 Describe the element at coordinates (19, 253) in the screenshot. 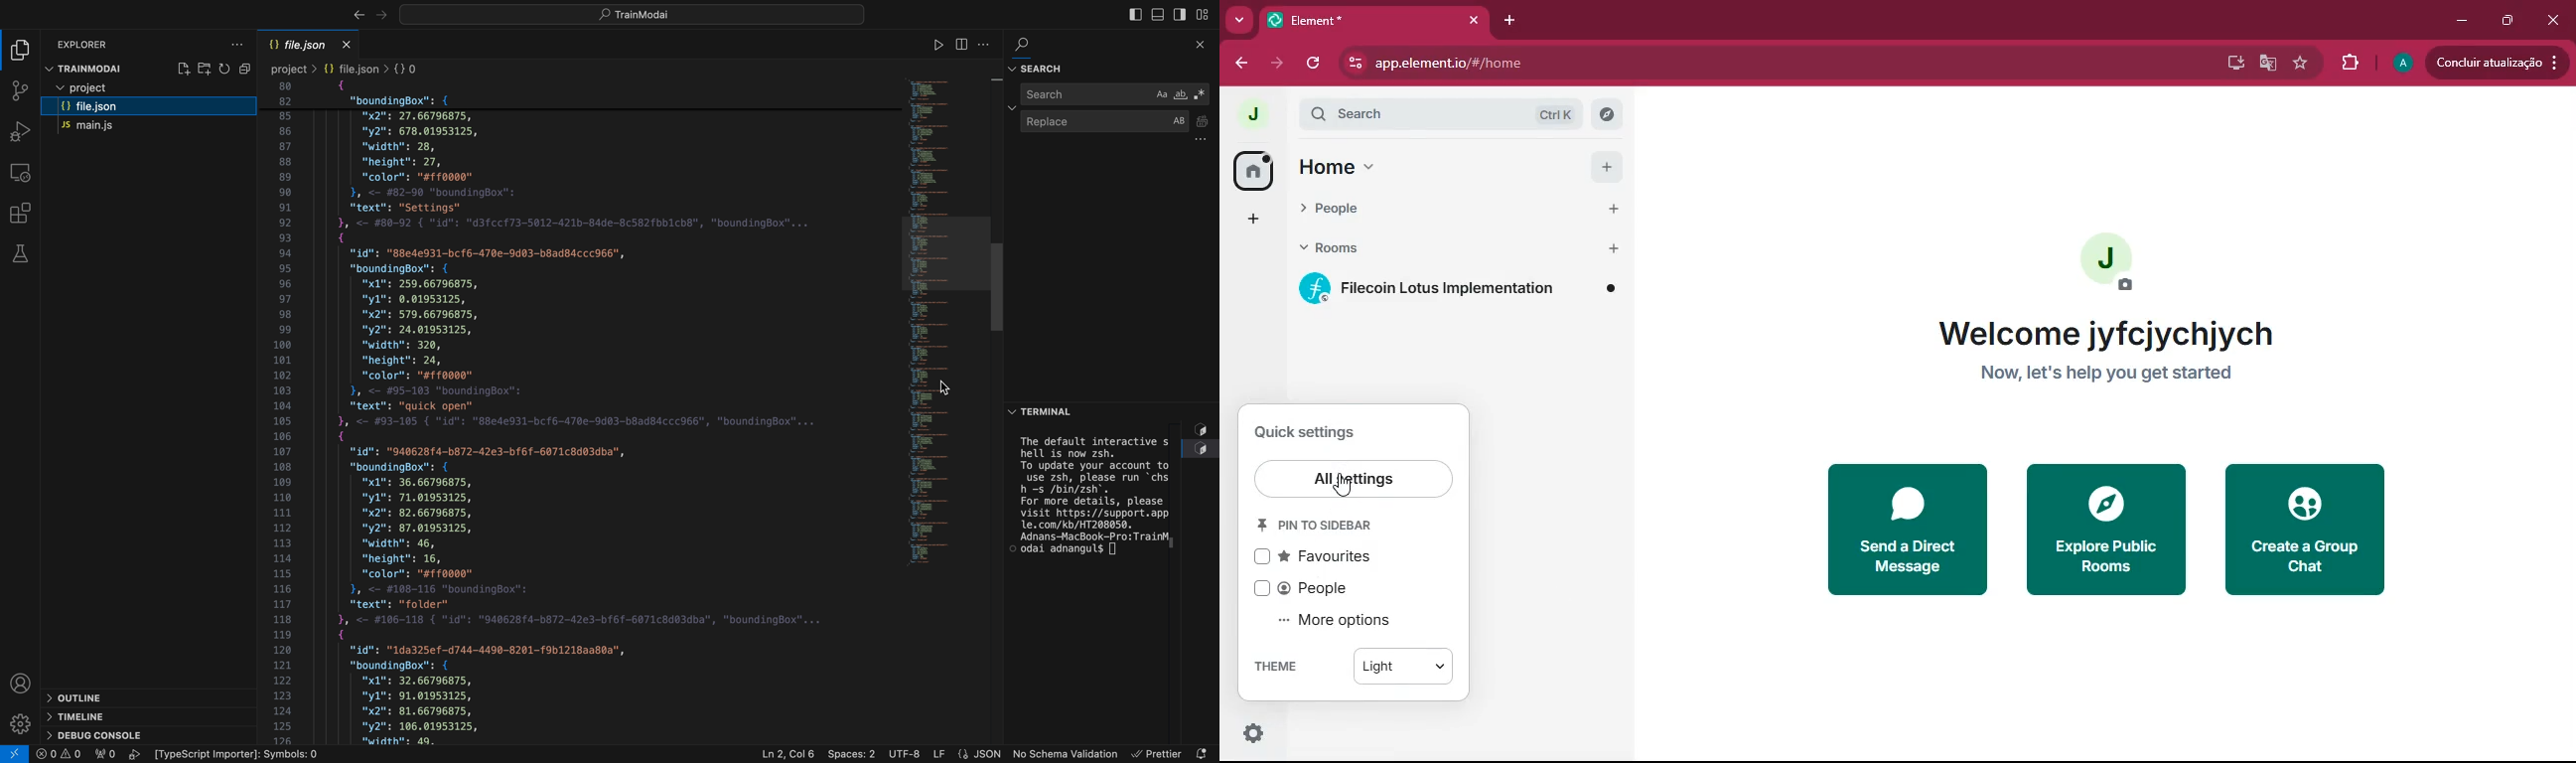

I see `tests` at that location.